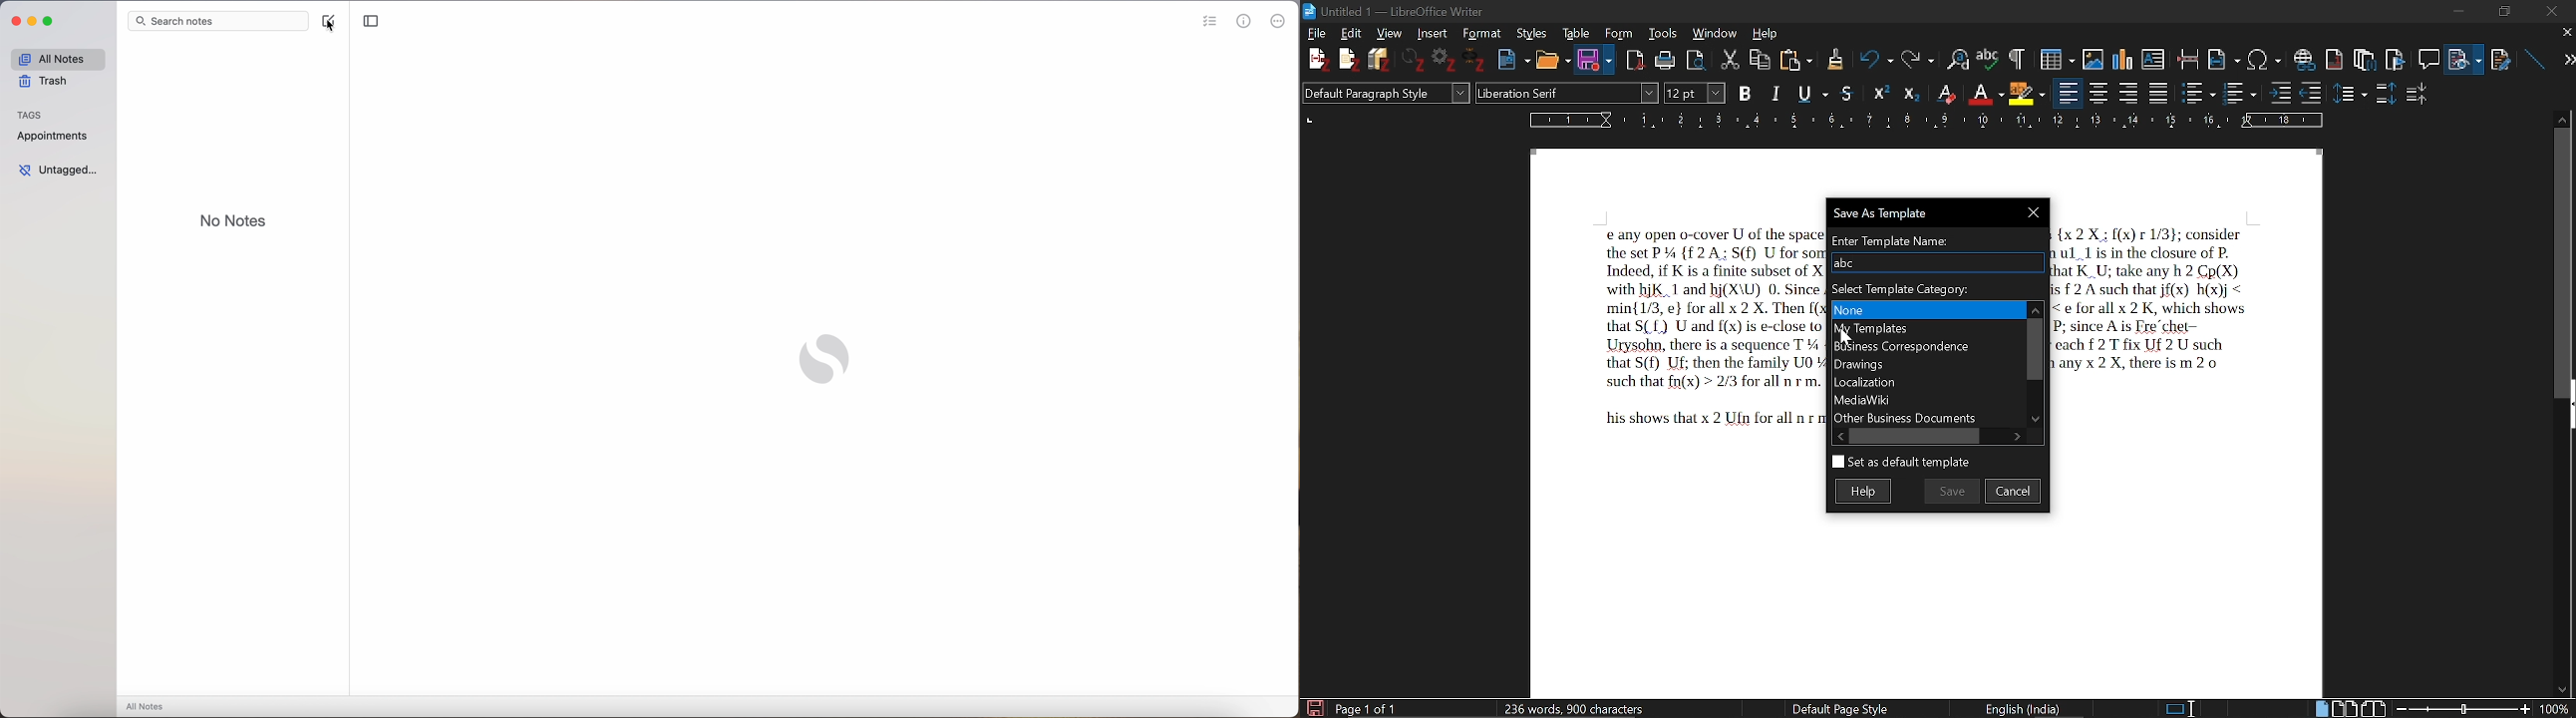  What do you see at coordinates (1530, 34) in the screenshot?
I see `Styles` at bounding box center [1530, 34].